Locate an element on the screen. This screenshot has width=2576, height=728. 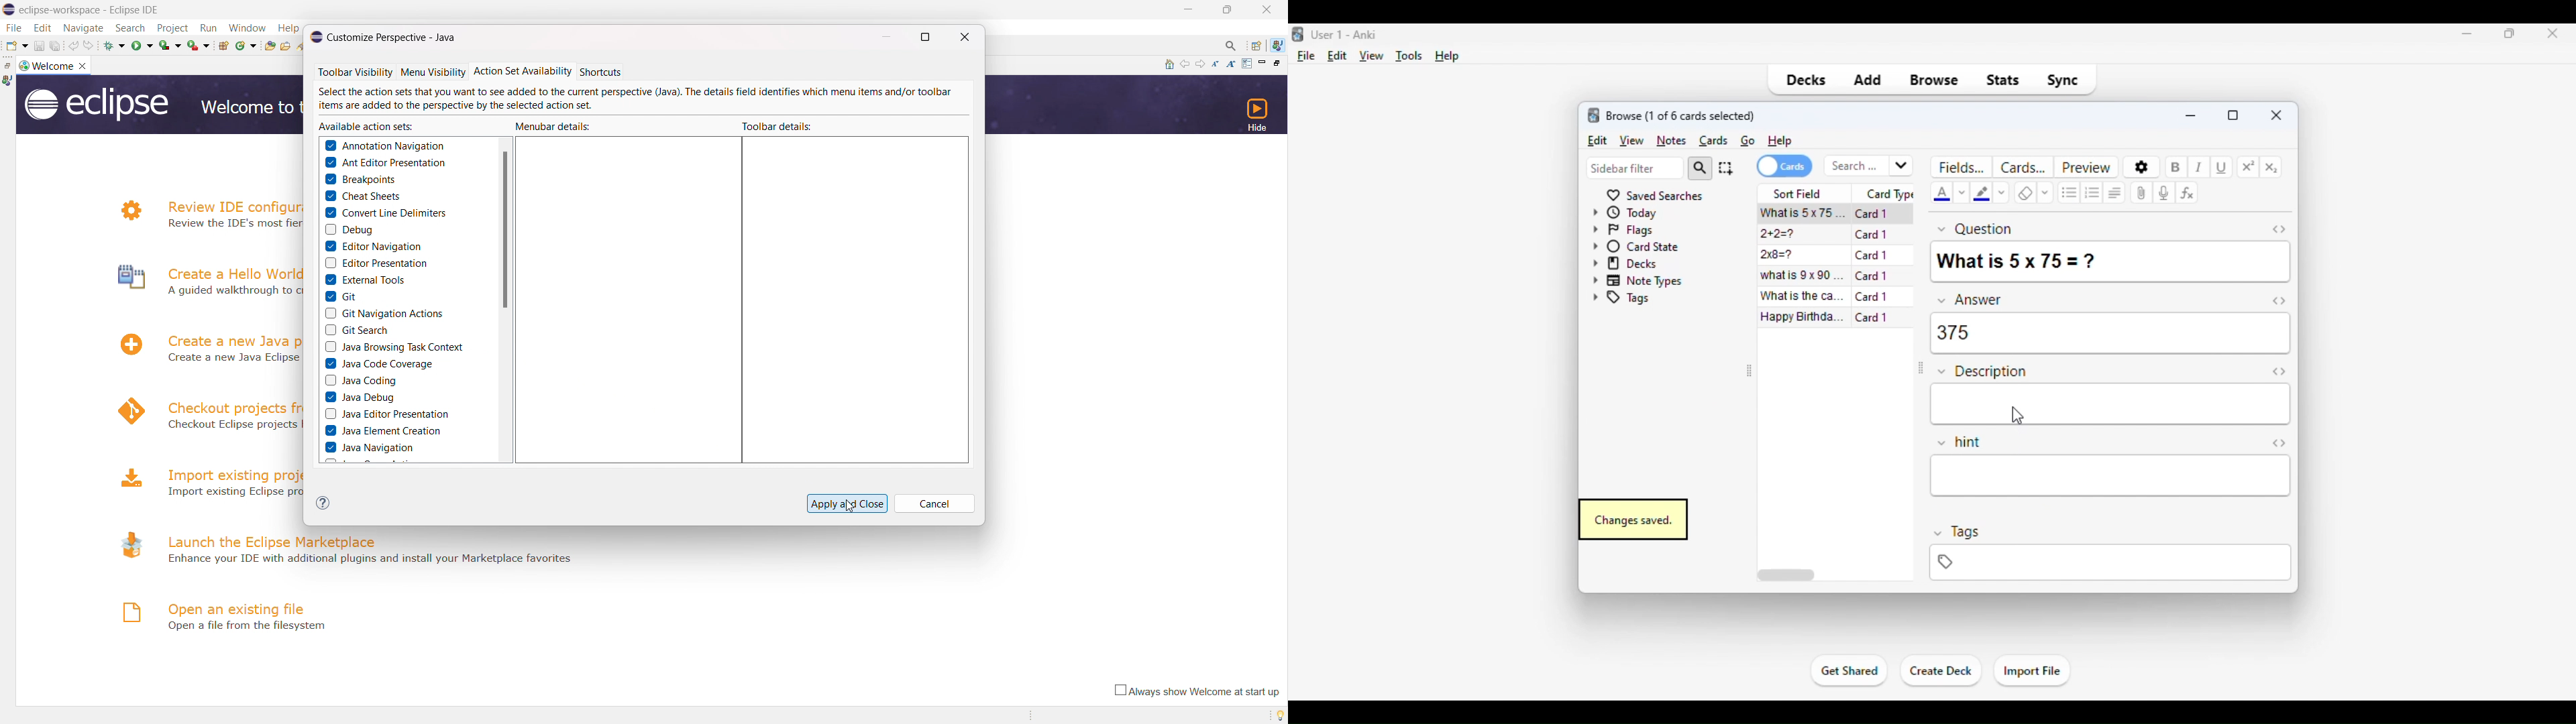
remove formatting is located at coordinates (2025, 194).